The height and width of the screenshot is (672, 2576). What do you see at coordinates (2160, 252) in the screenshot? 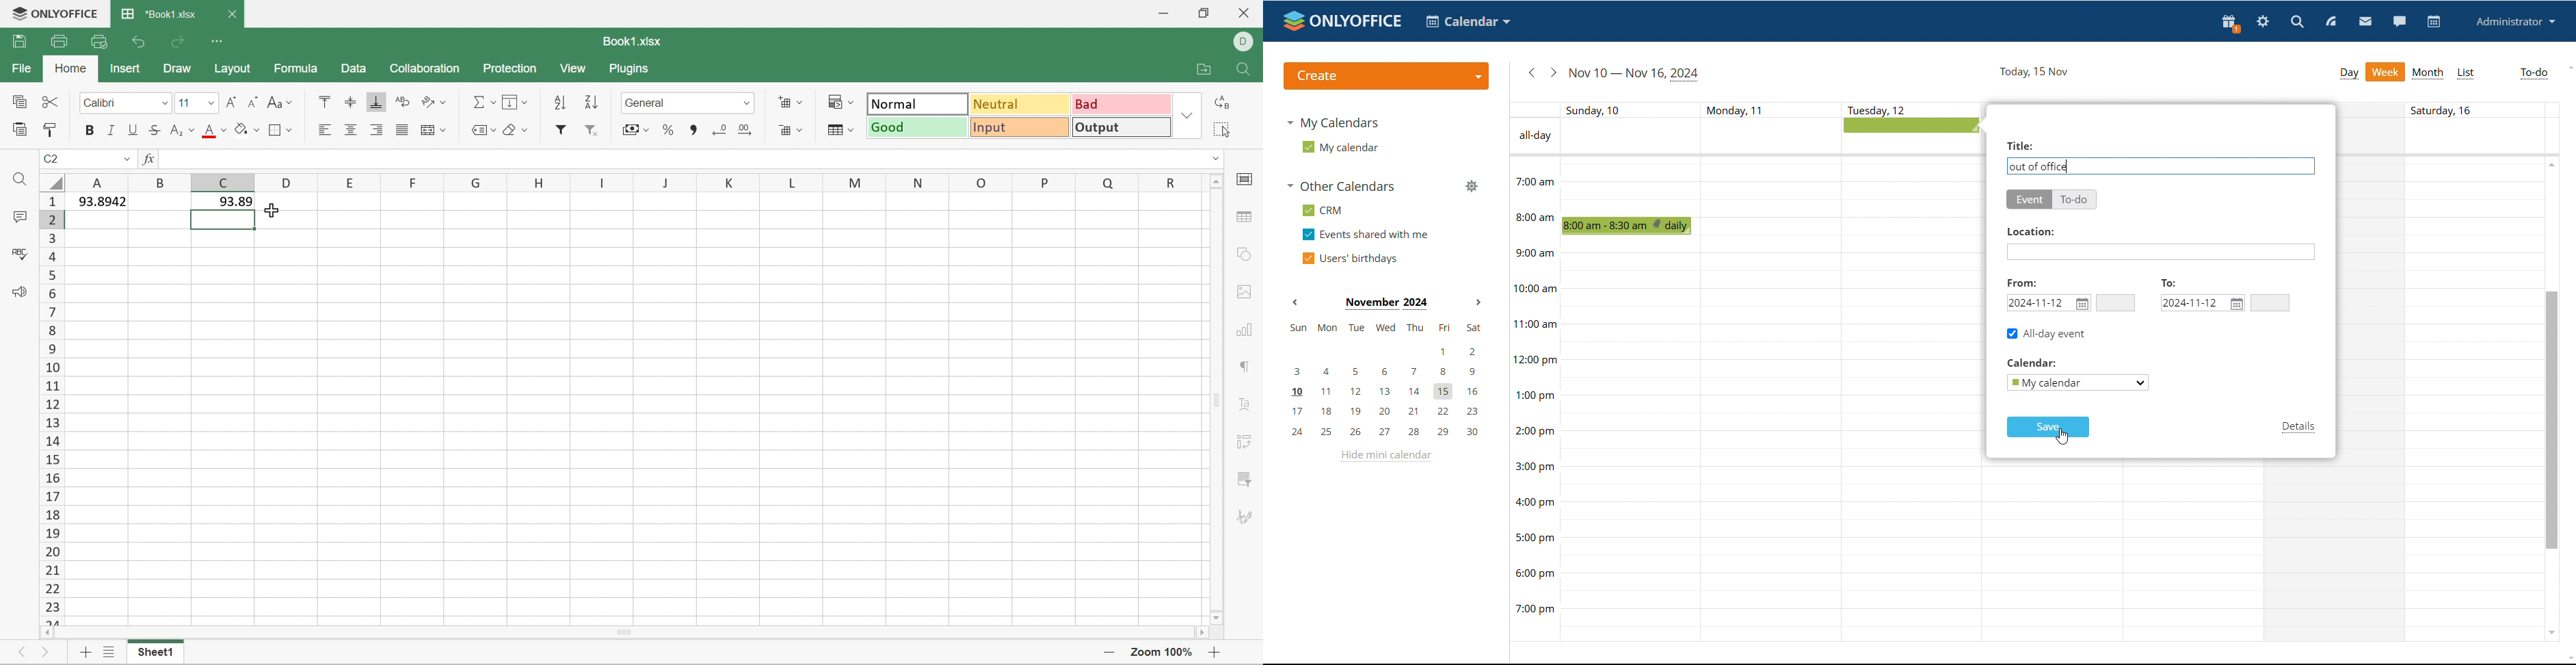
I see `add location` at bounding box center [2160, 252].